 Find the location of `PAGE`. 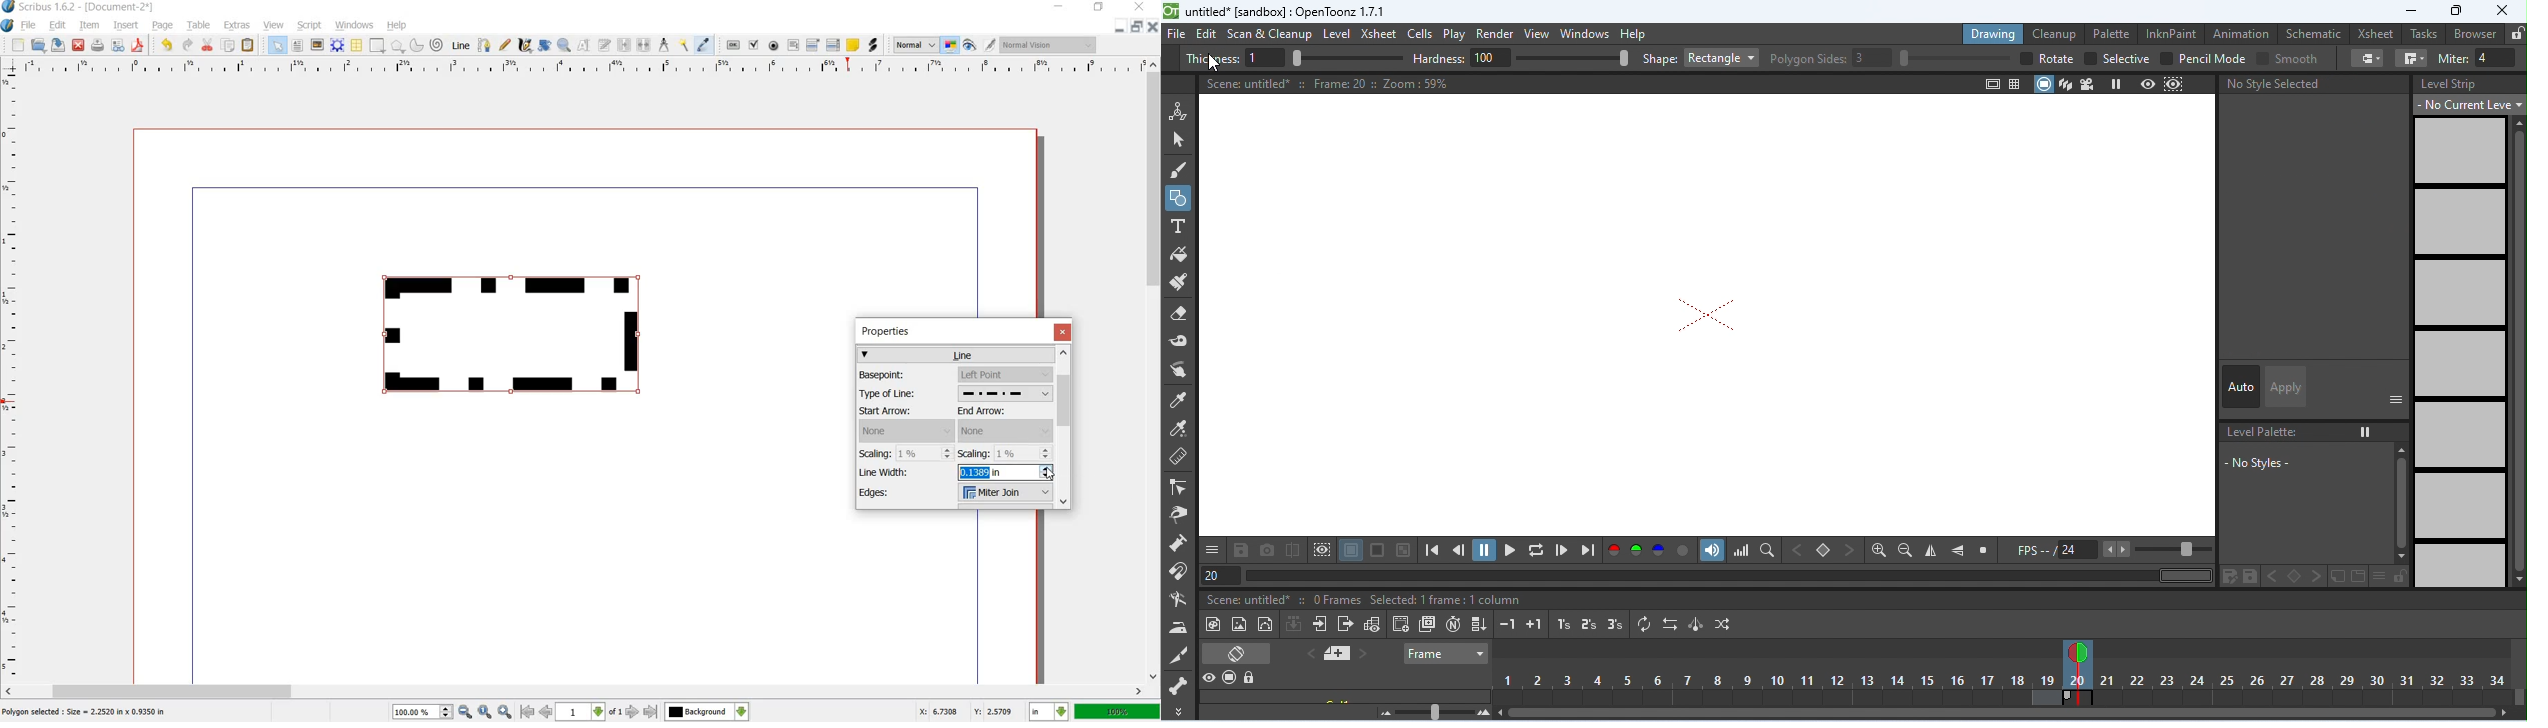

PAGE is located at coordinates (162, 27).